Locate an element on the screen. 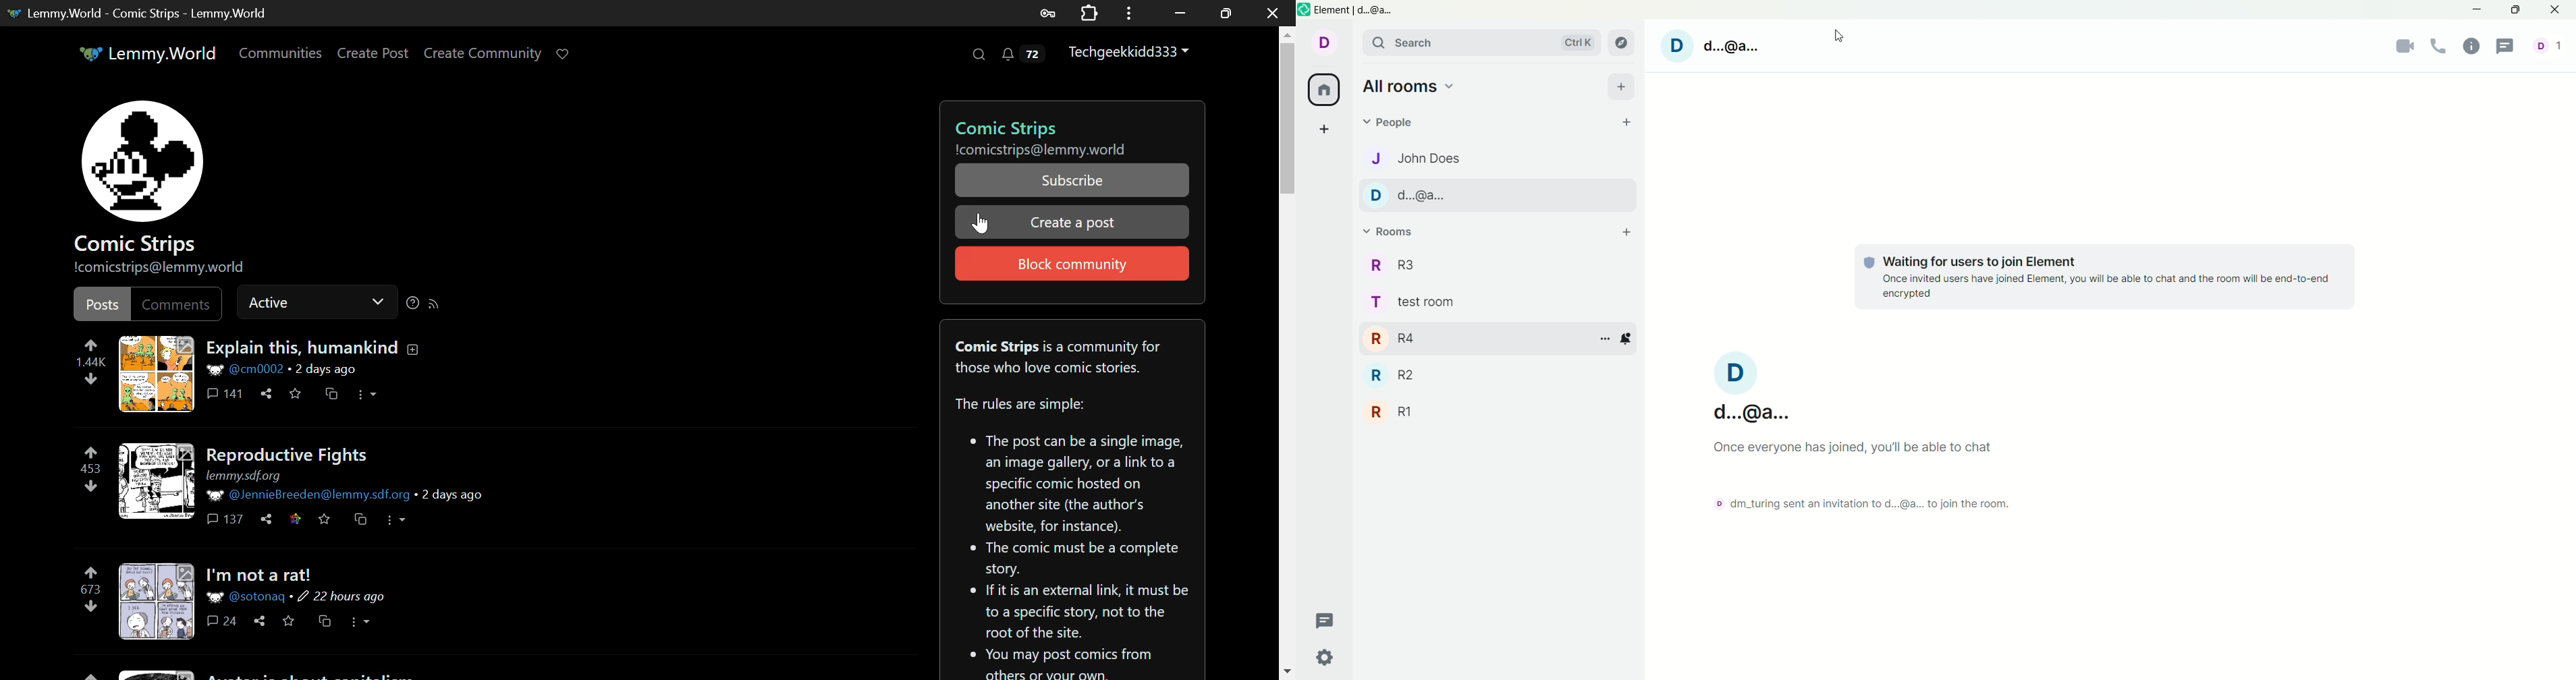  explore room is located at coordinates (1625, 43).